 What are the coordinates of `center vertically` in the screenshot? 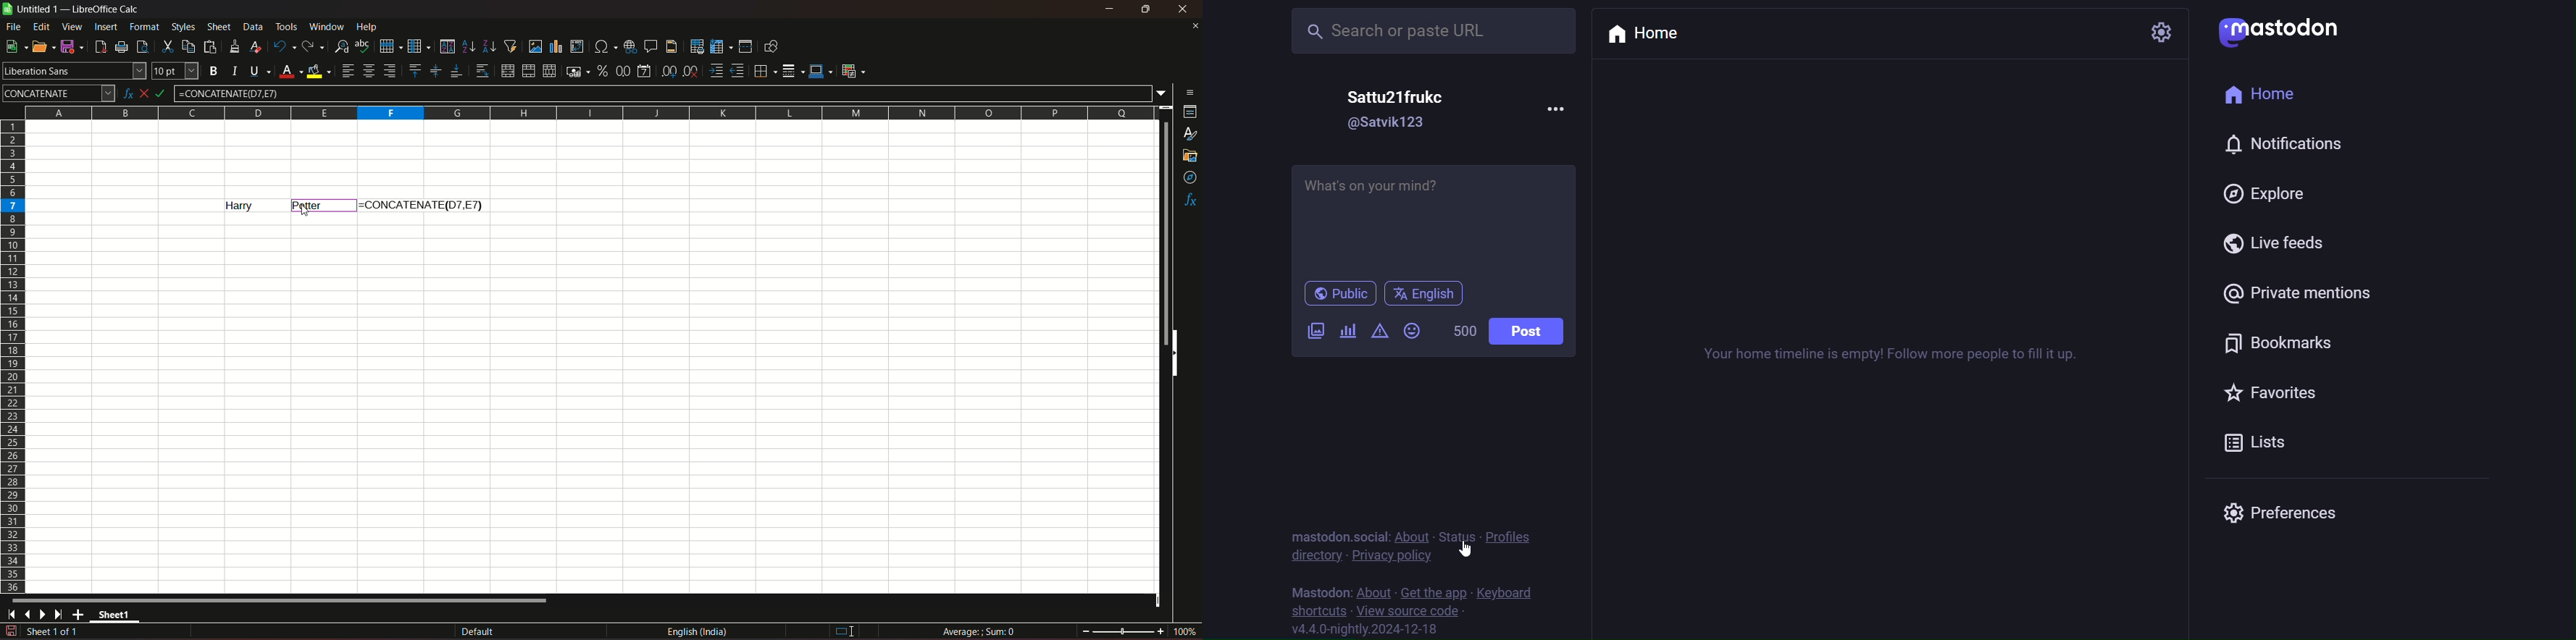 It's located at (435, 71).